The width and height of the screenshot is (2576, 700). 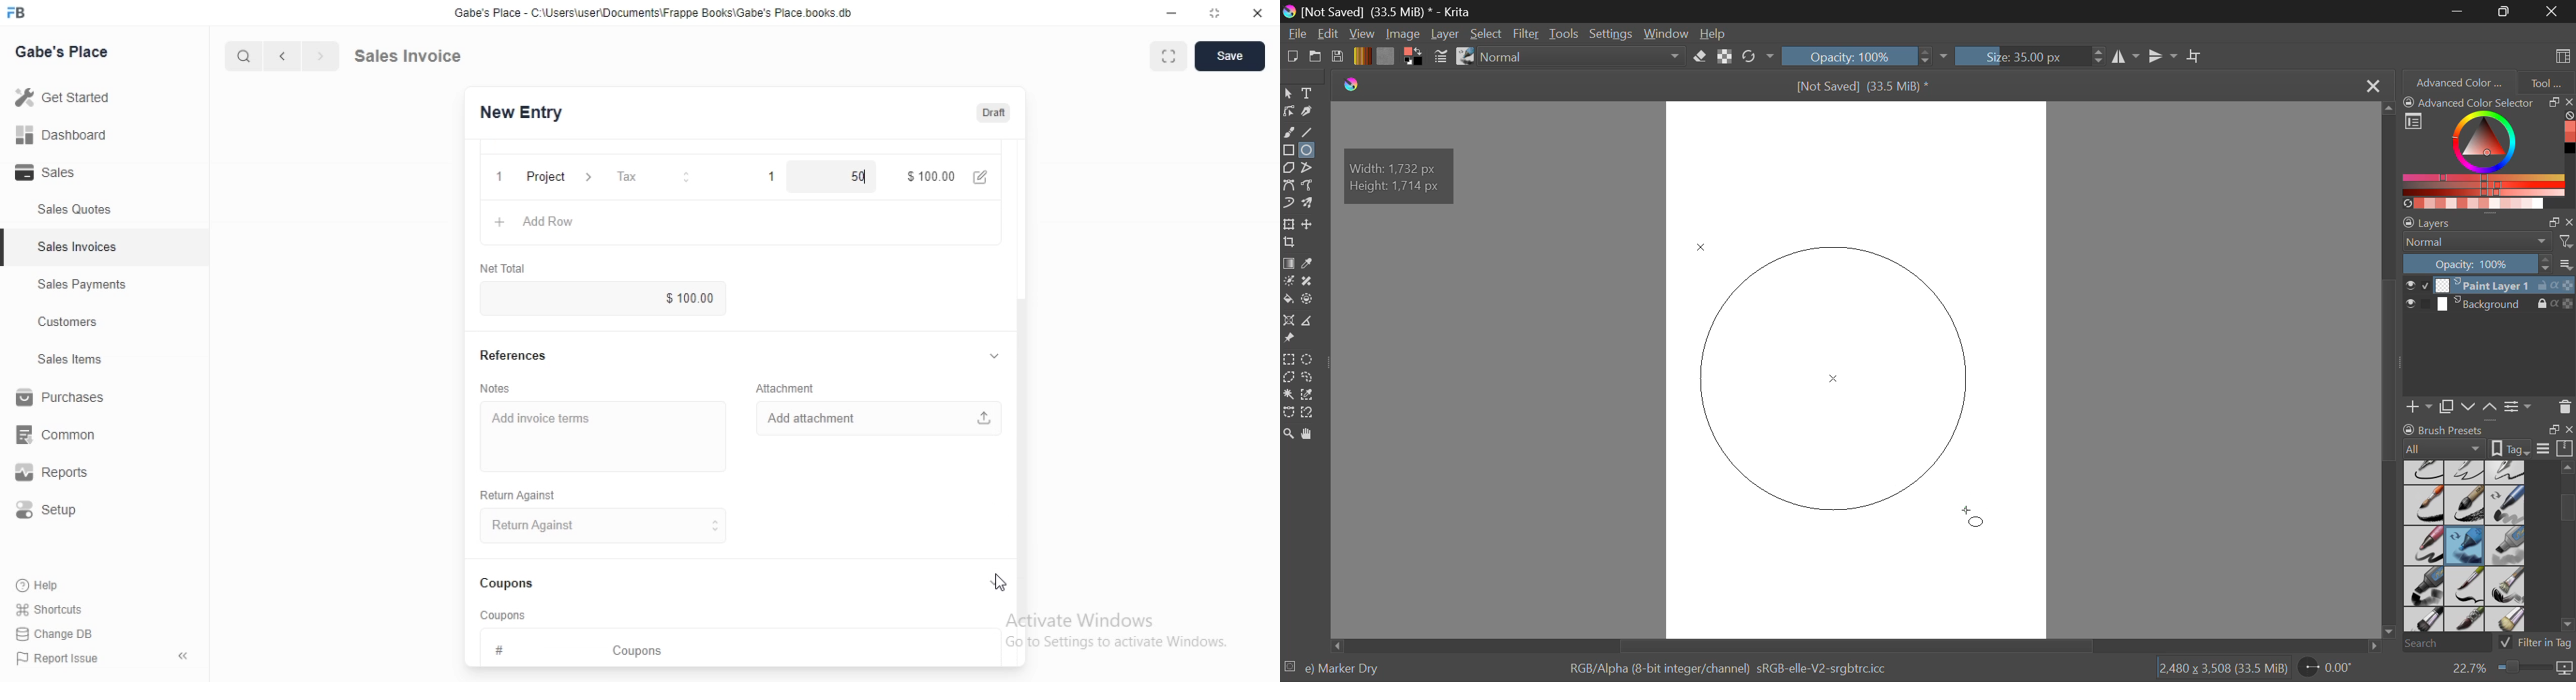 What do you see at coordinates (2537, 641) in the screenshot?
I see `Filter in Tag` at bounding box center [2537, 641].